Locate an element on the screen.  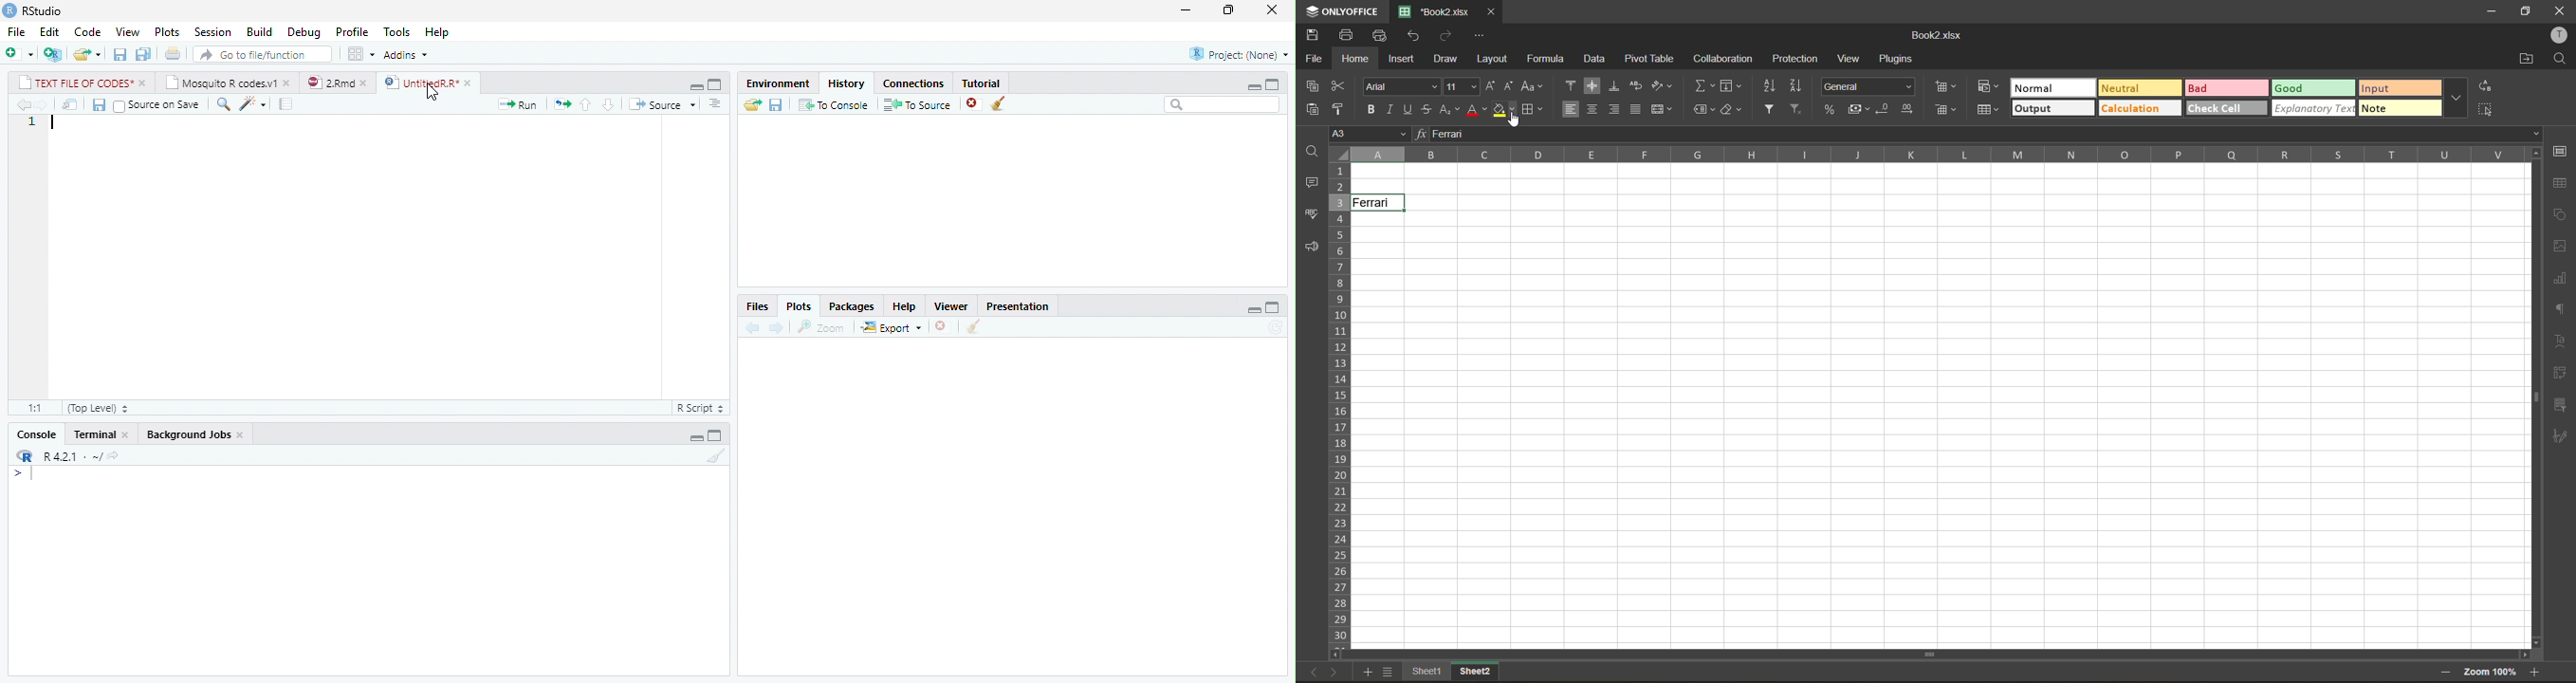
back is located at coordinates (25, 105).